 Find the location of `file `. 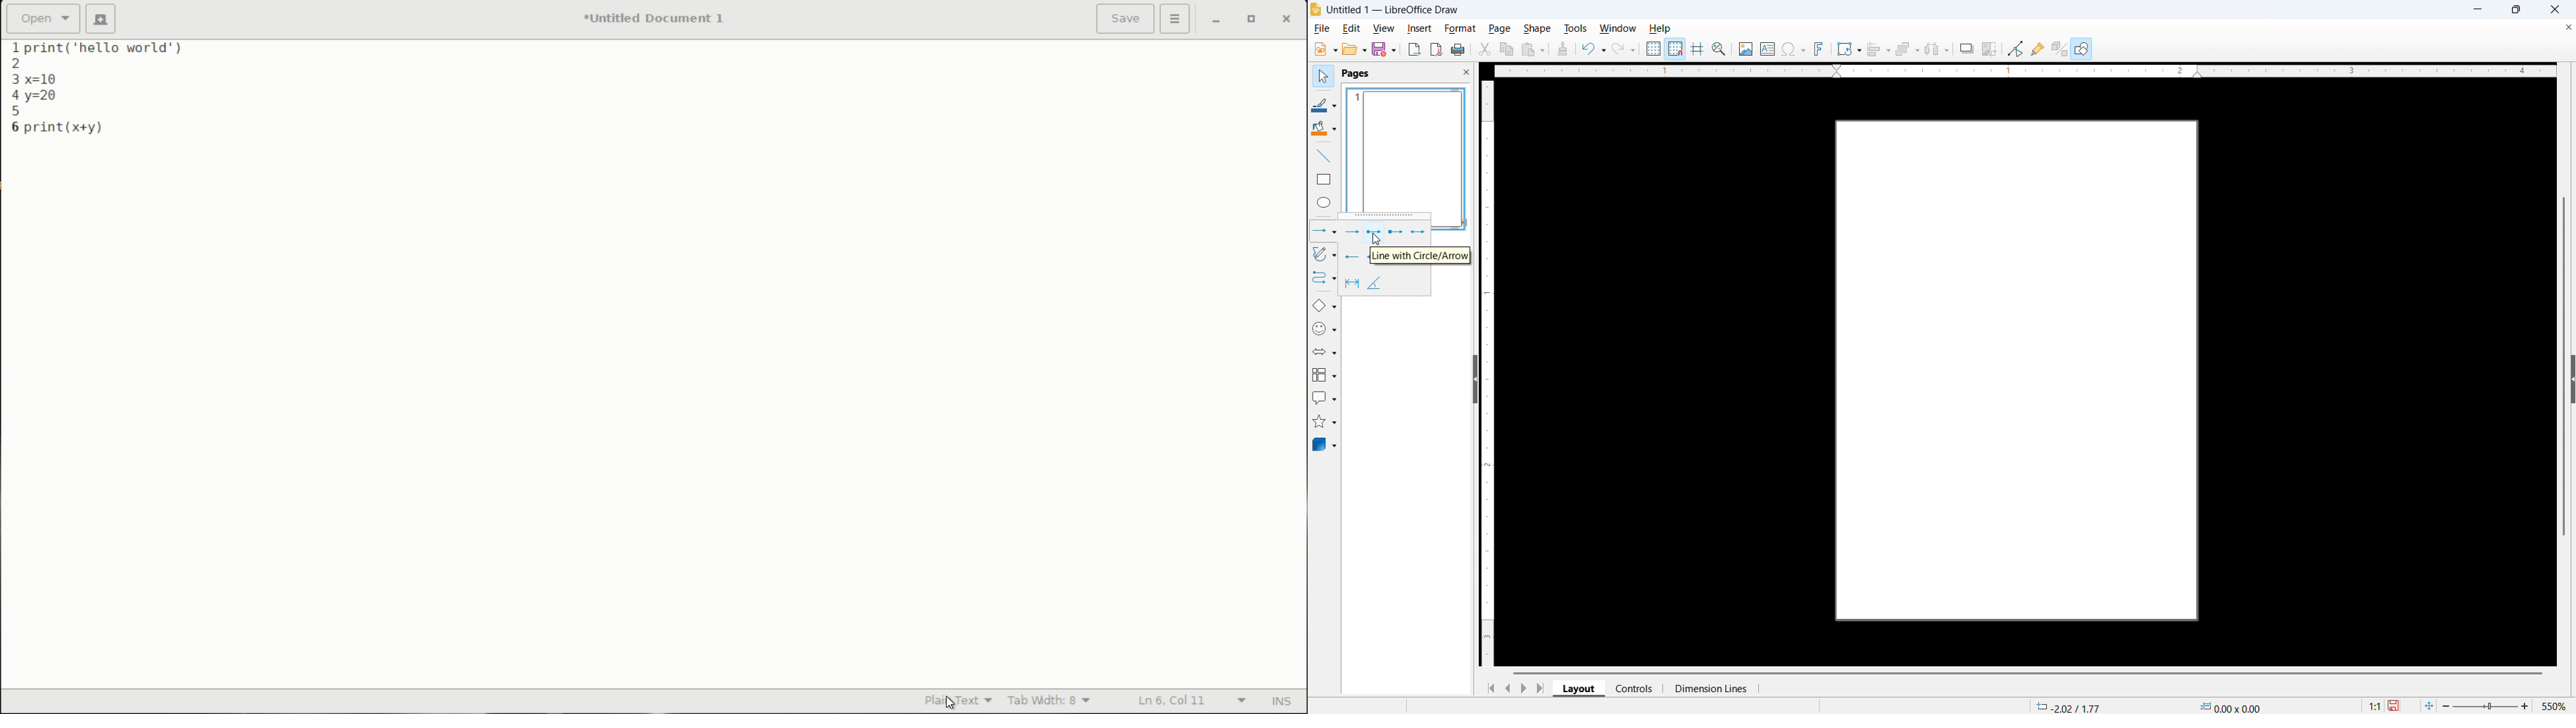

file  is located at coordinates (1322, 28).